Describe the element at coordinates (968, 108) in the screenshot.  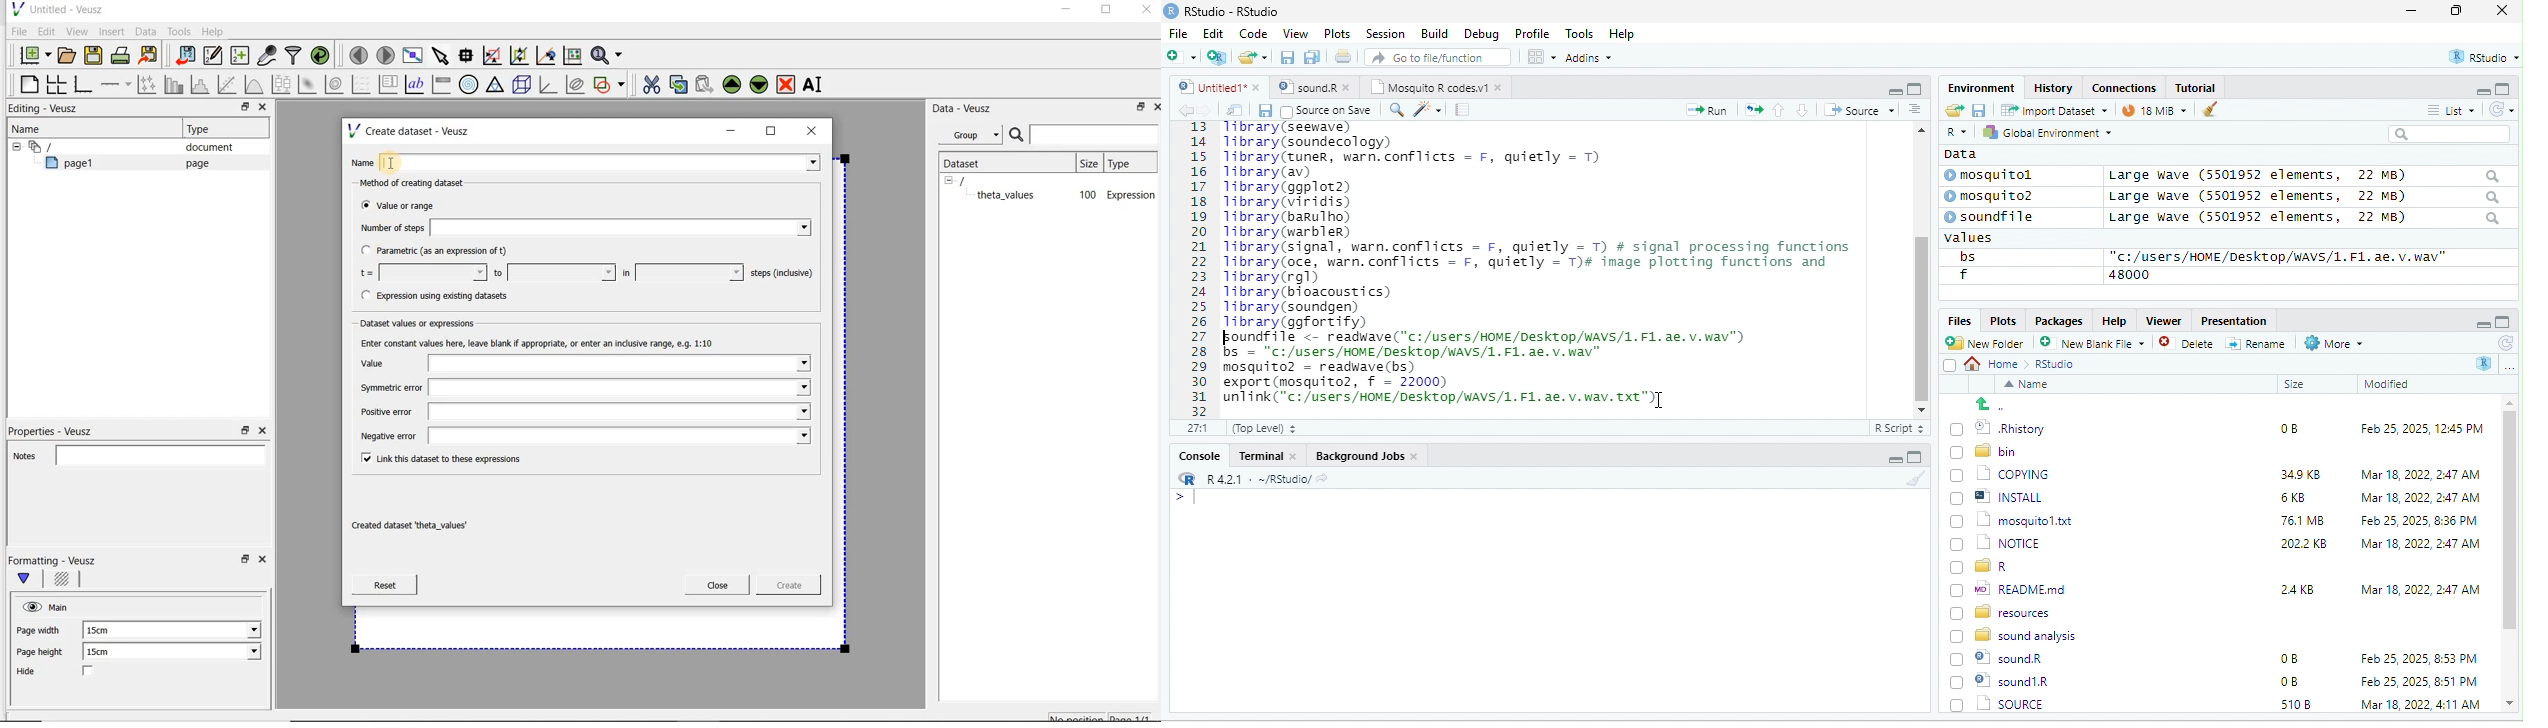
I see `Data - Veusz` at that location.